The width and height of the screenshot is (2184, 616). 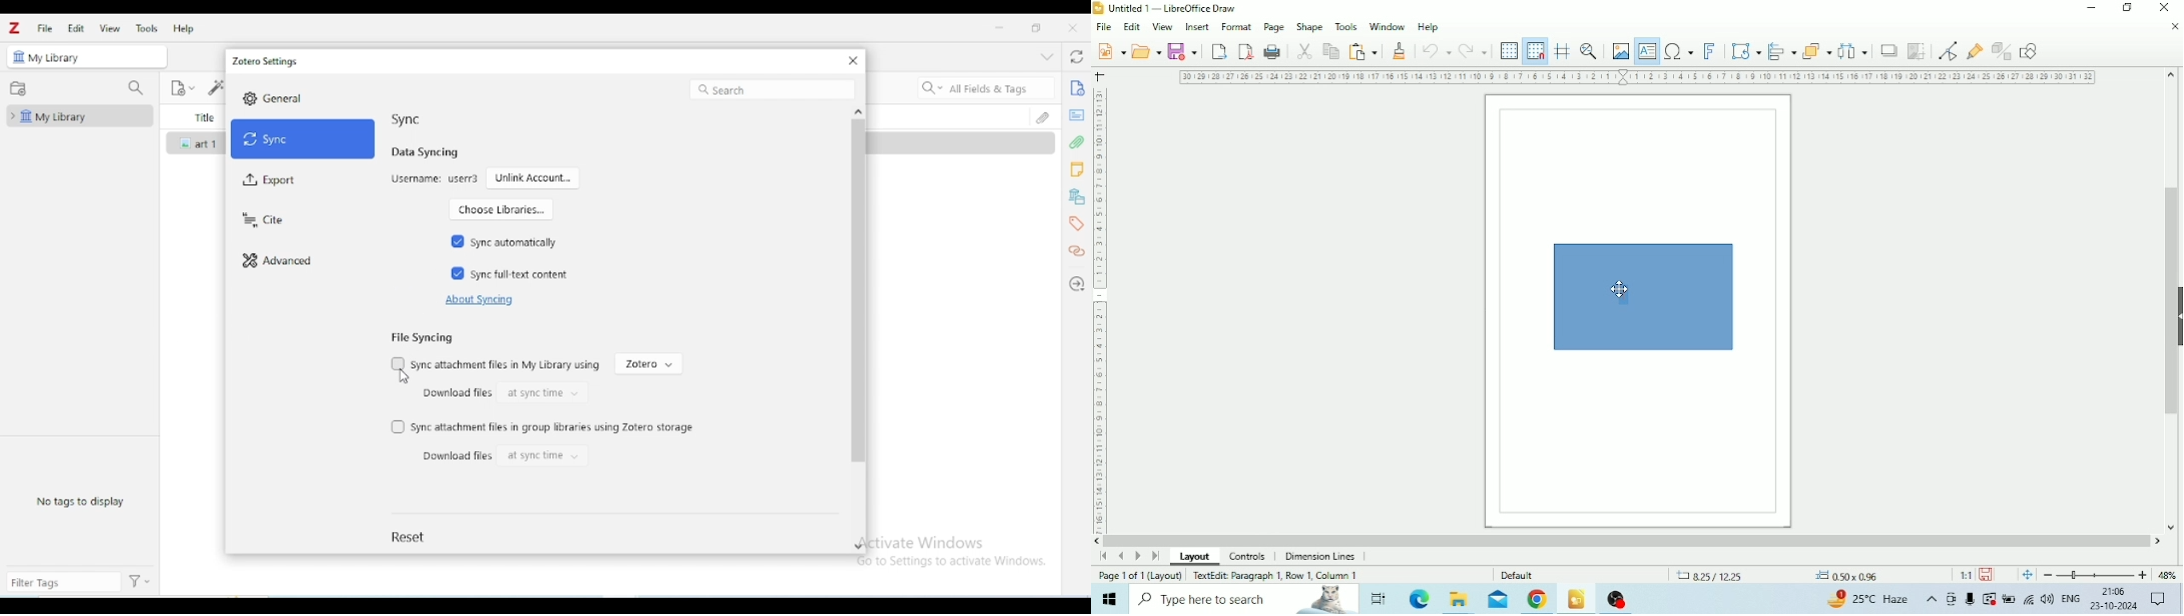 I want to click on unlink account..., so click(x=534, y=177).